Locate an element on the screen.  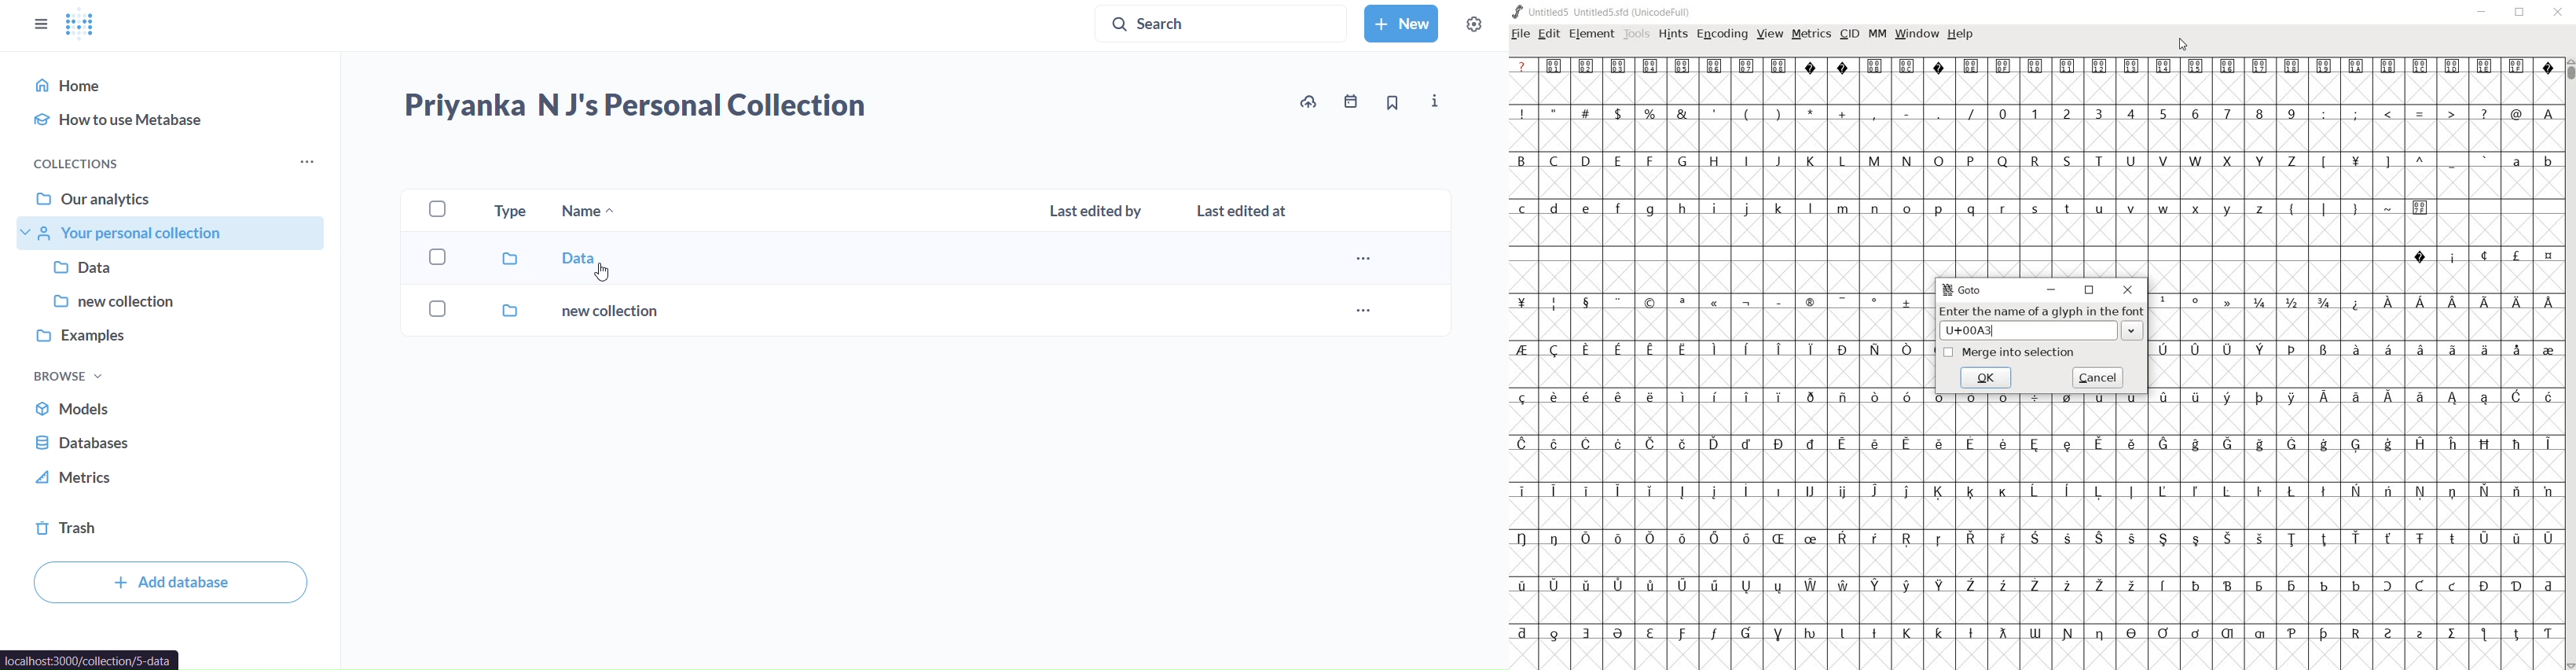
Symbol is located at coordinates (1810, 396).